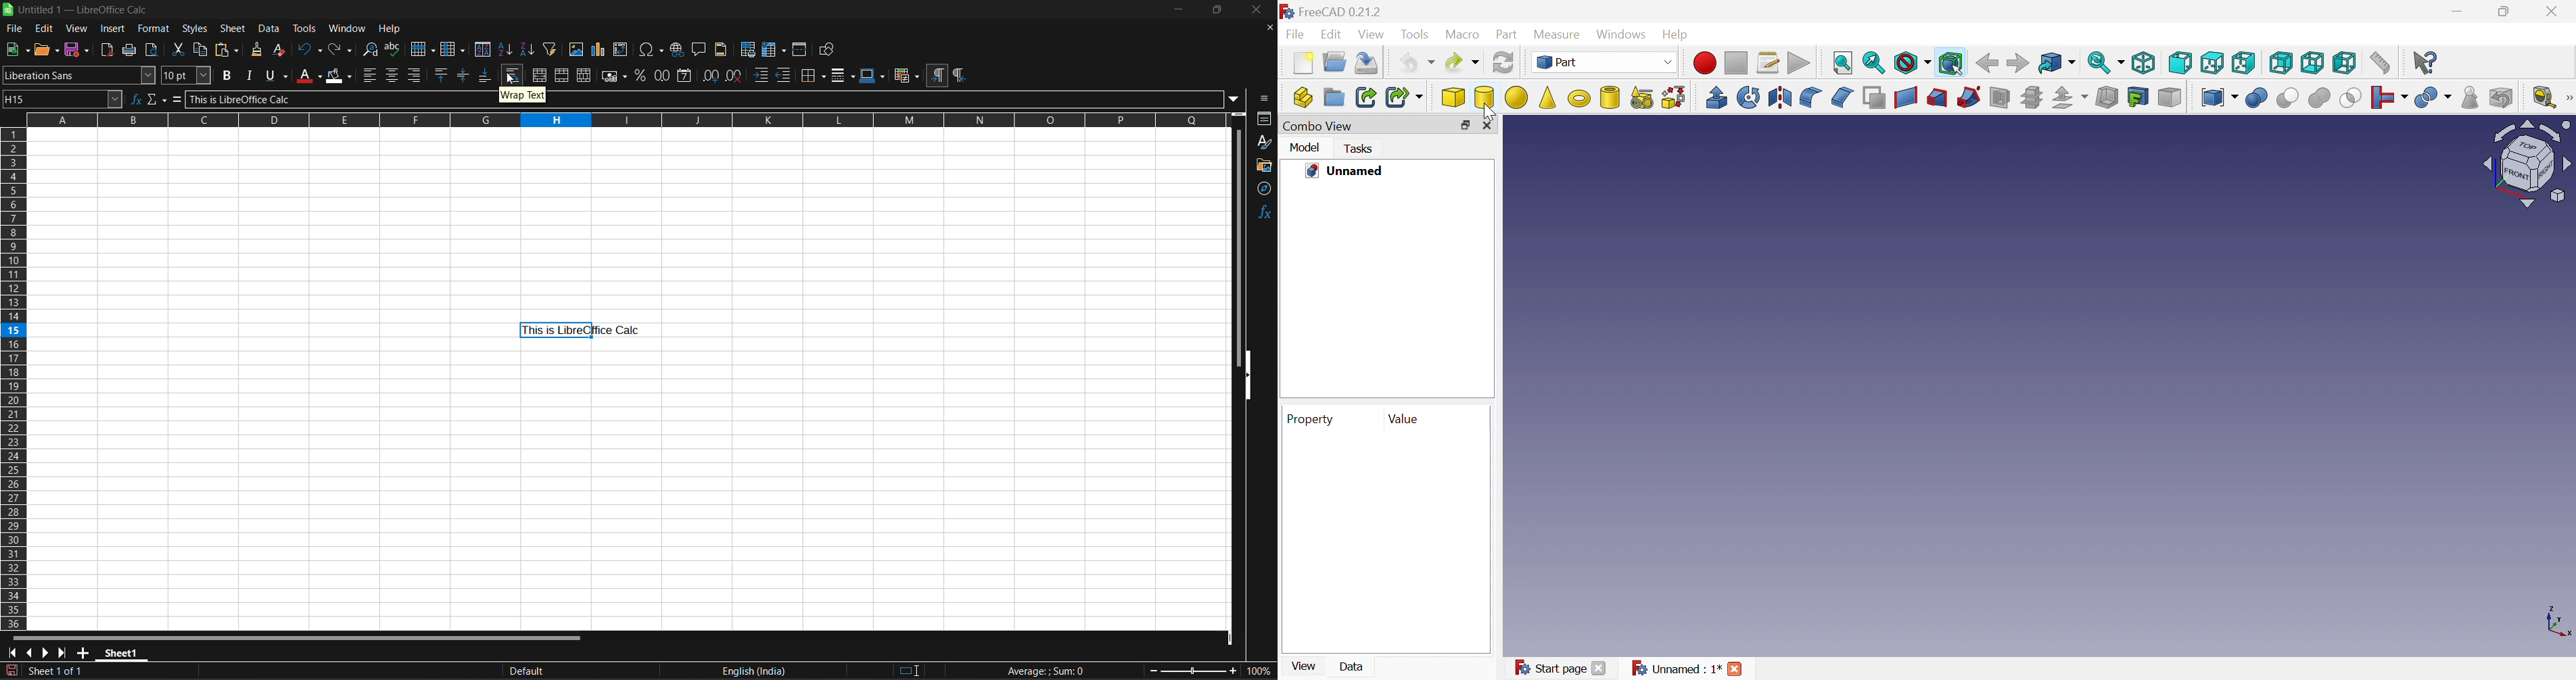 Image resolution: width=2576 pixels, height=700 pixels. I want to click on scroll to first sheet, so click(12, 653).